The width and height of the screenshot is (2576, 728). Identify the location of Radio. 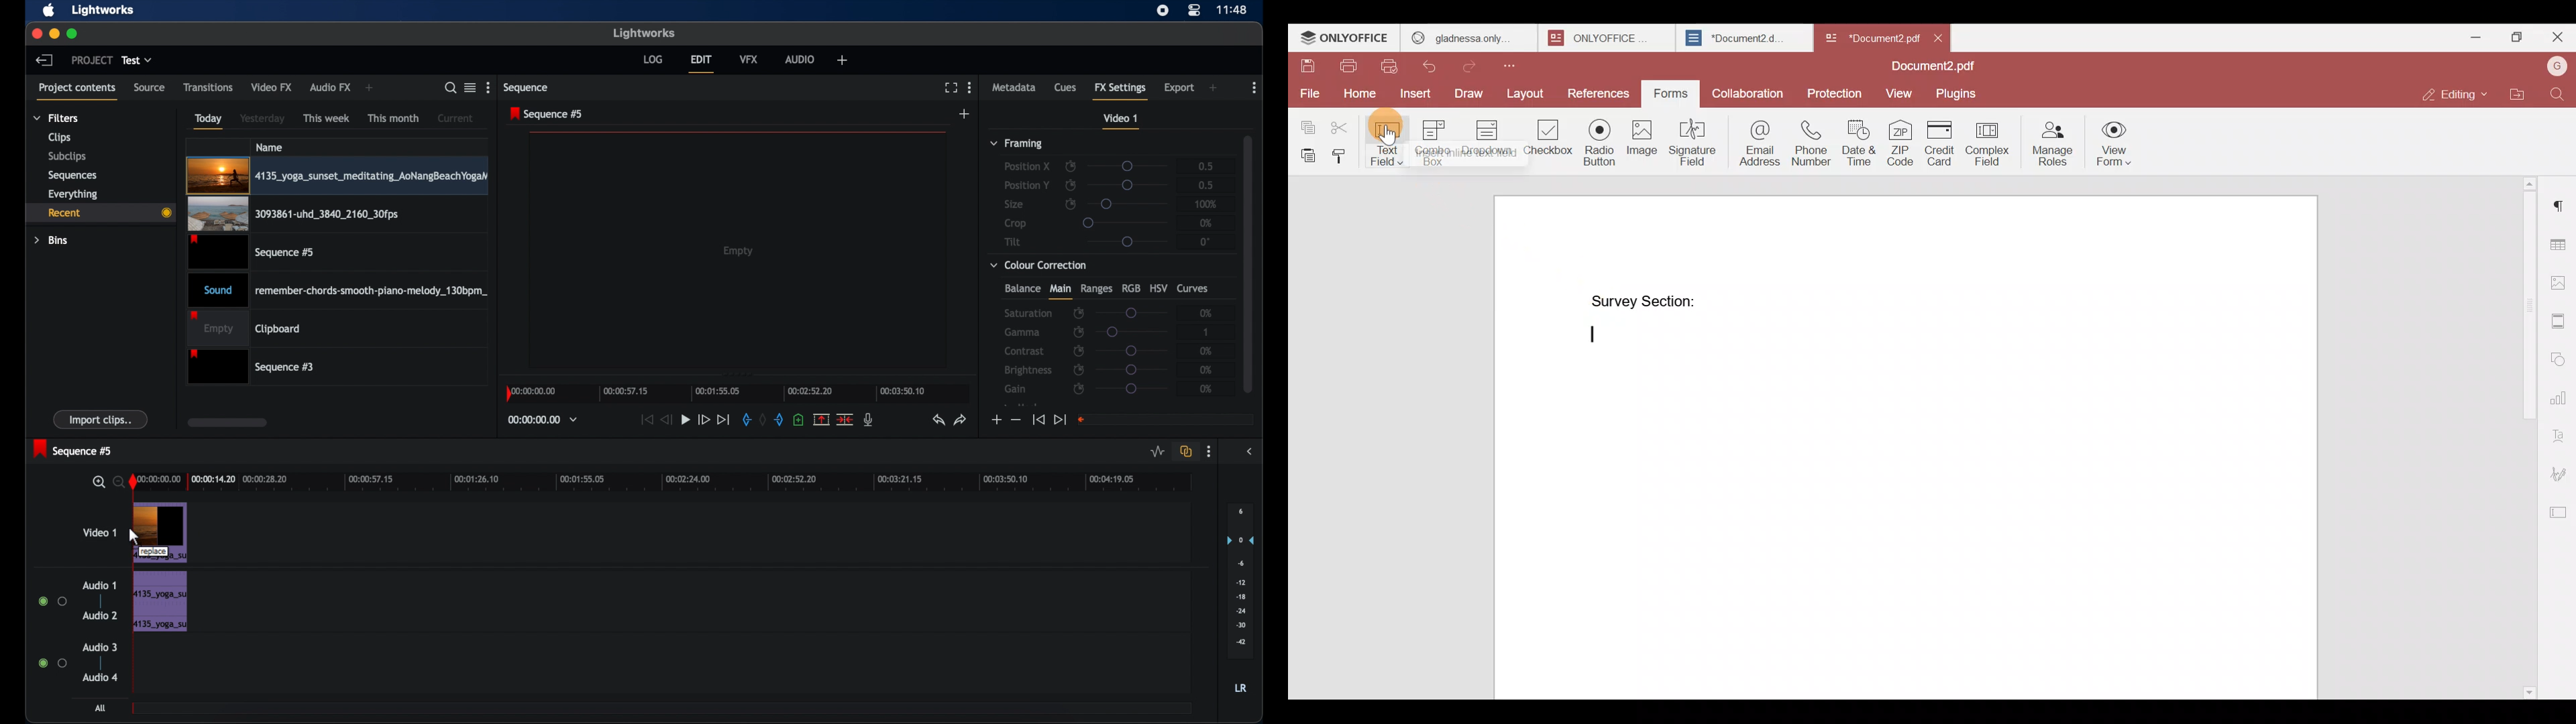
(1599, 140).